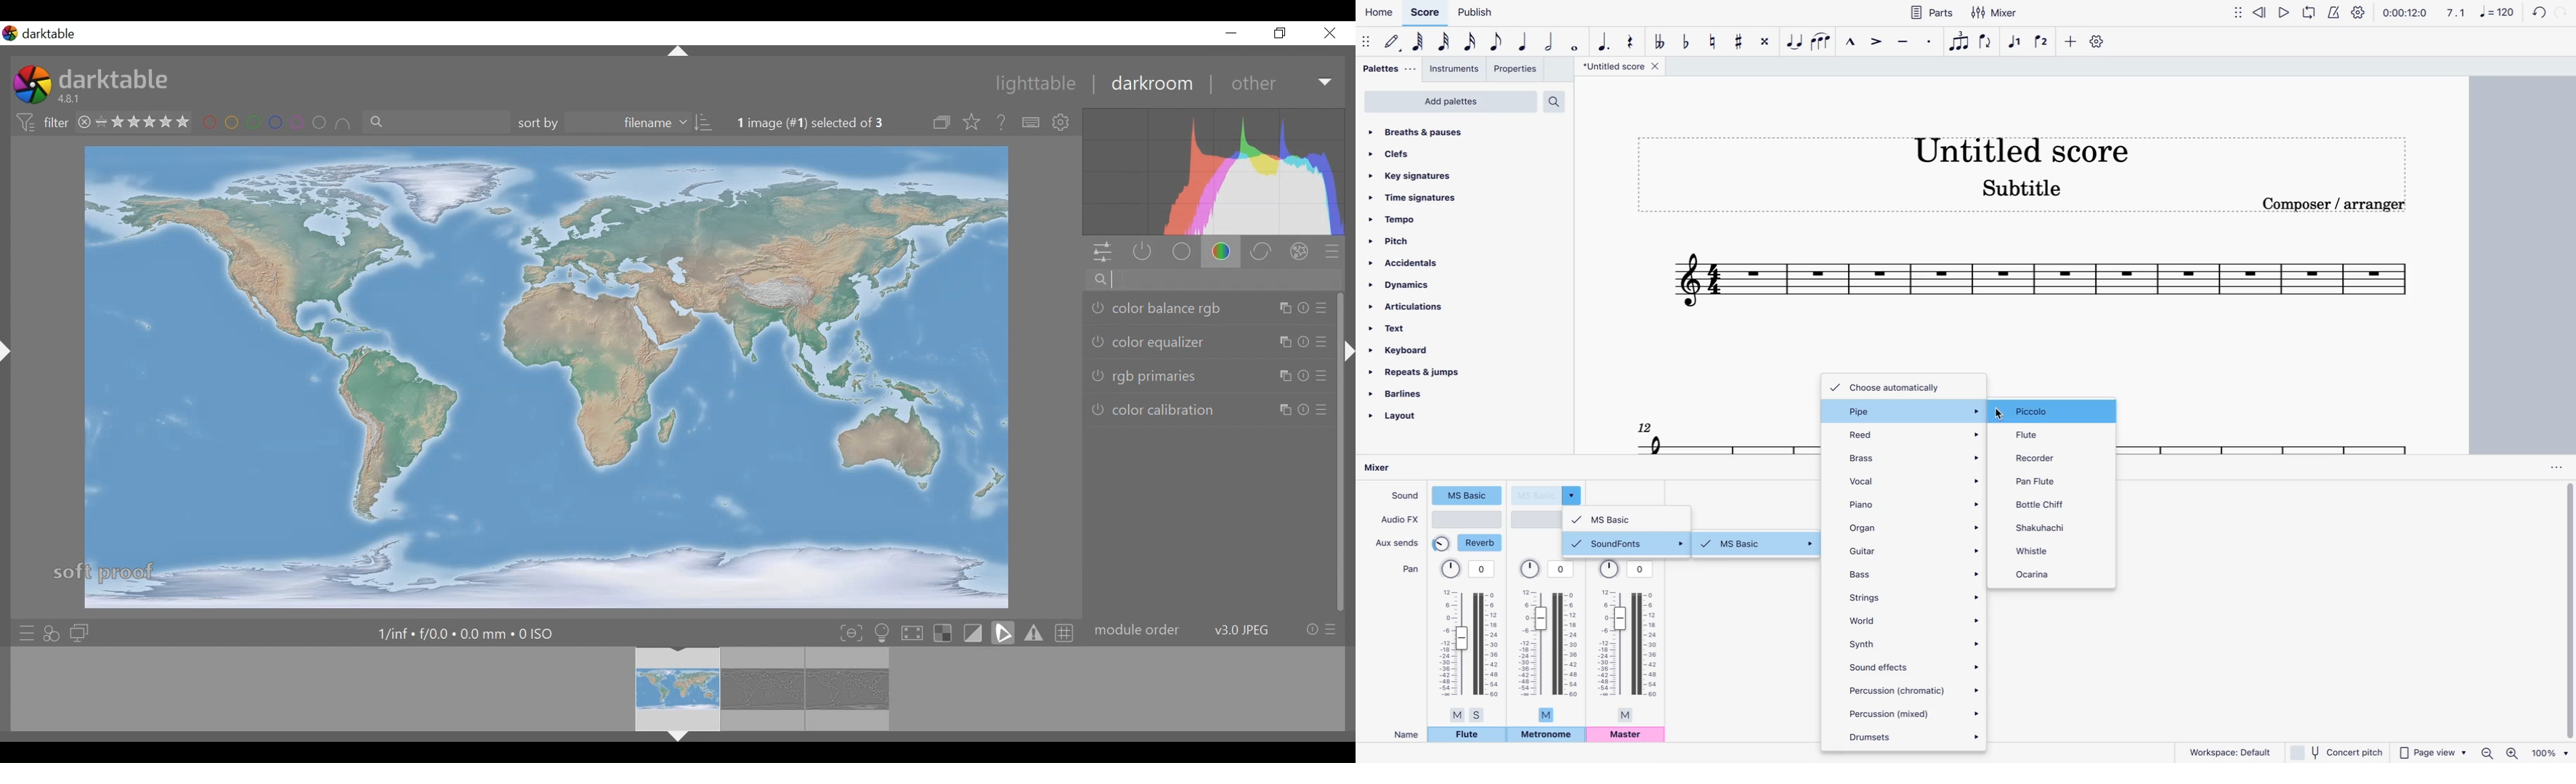  What do you see at coordinates (1215, 629) in the screenshot?
I see `module order` at bounding box center [1215, 629].